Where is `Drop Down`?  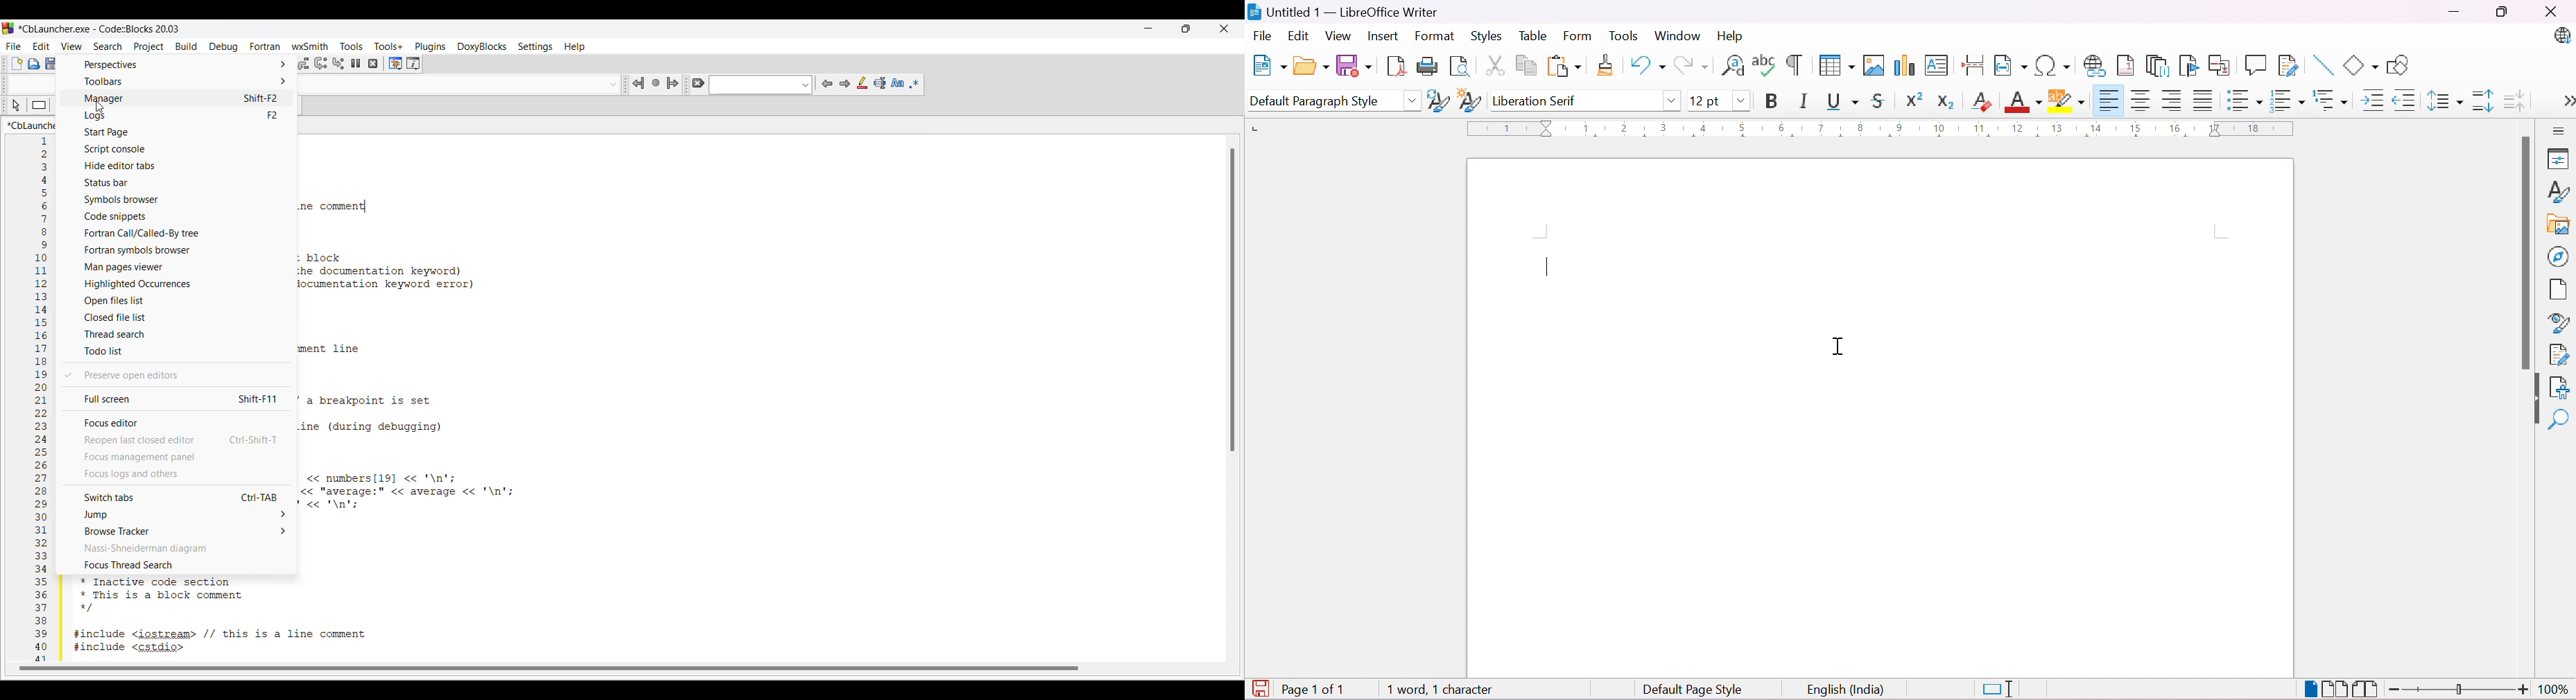 Drop Down is located at coordinates (1741, 99).